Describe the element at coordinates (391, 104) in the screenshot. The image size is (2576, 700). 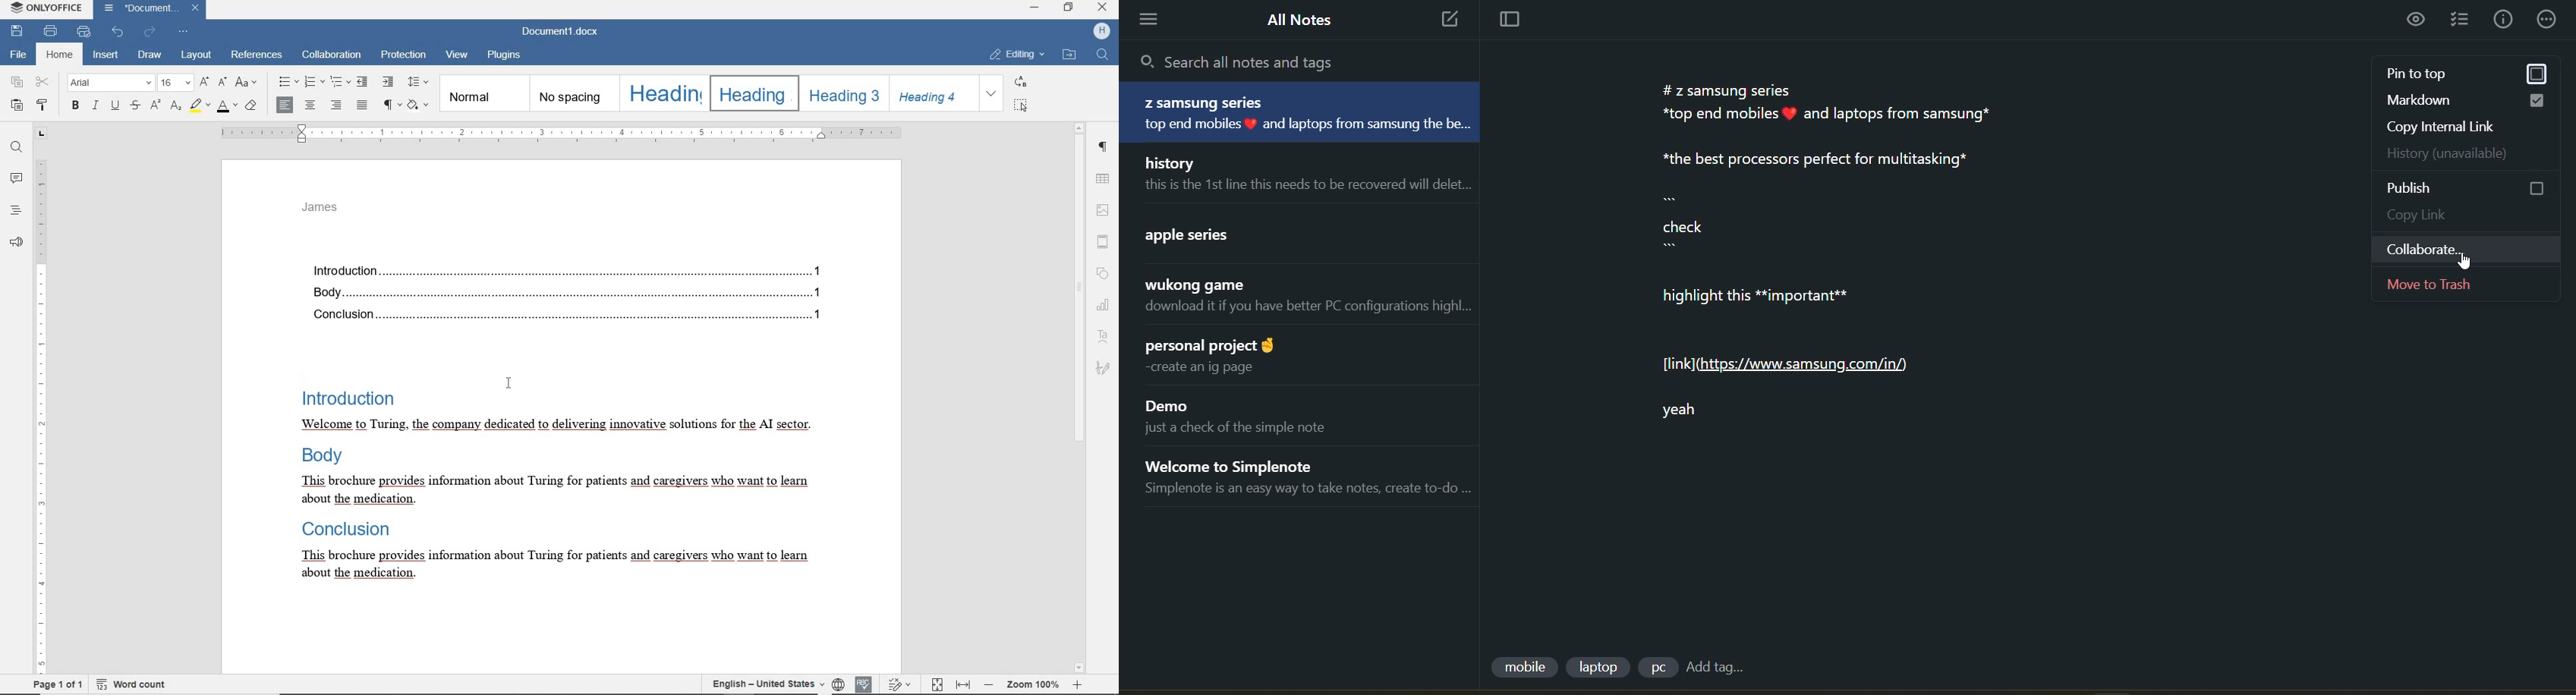
I see `nonprinting characters` at that location.